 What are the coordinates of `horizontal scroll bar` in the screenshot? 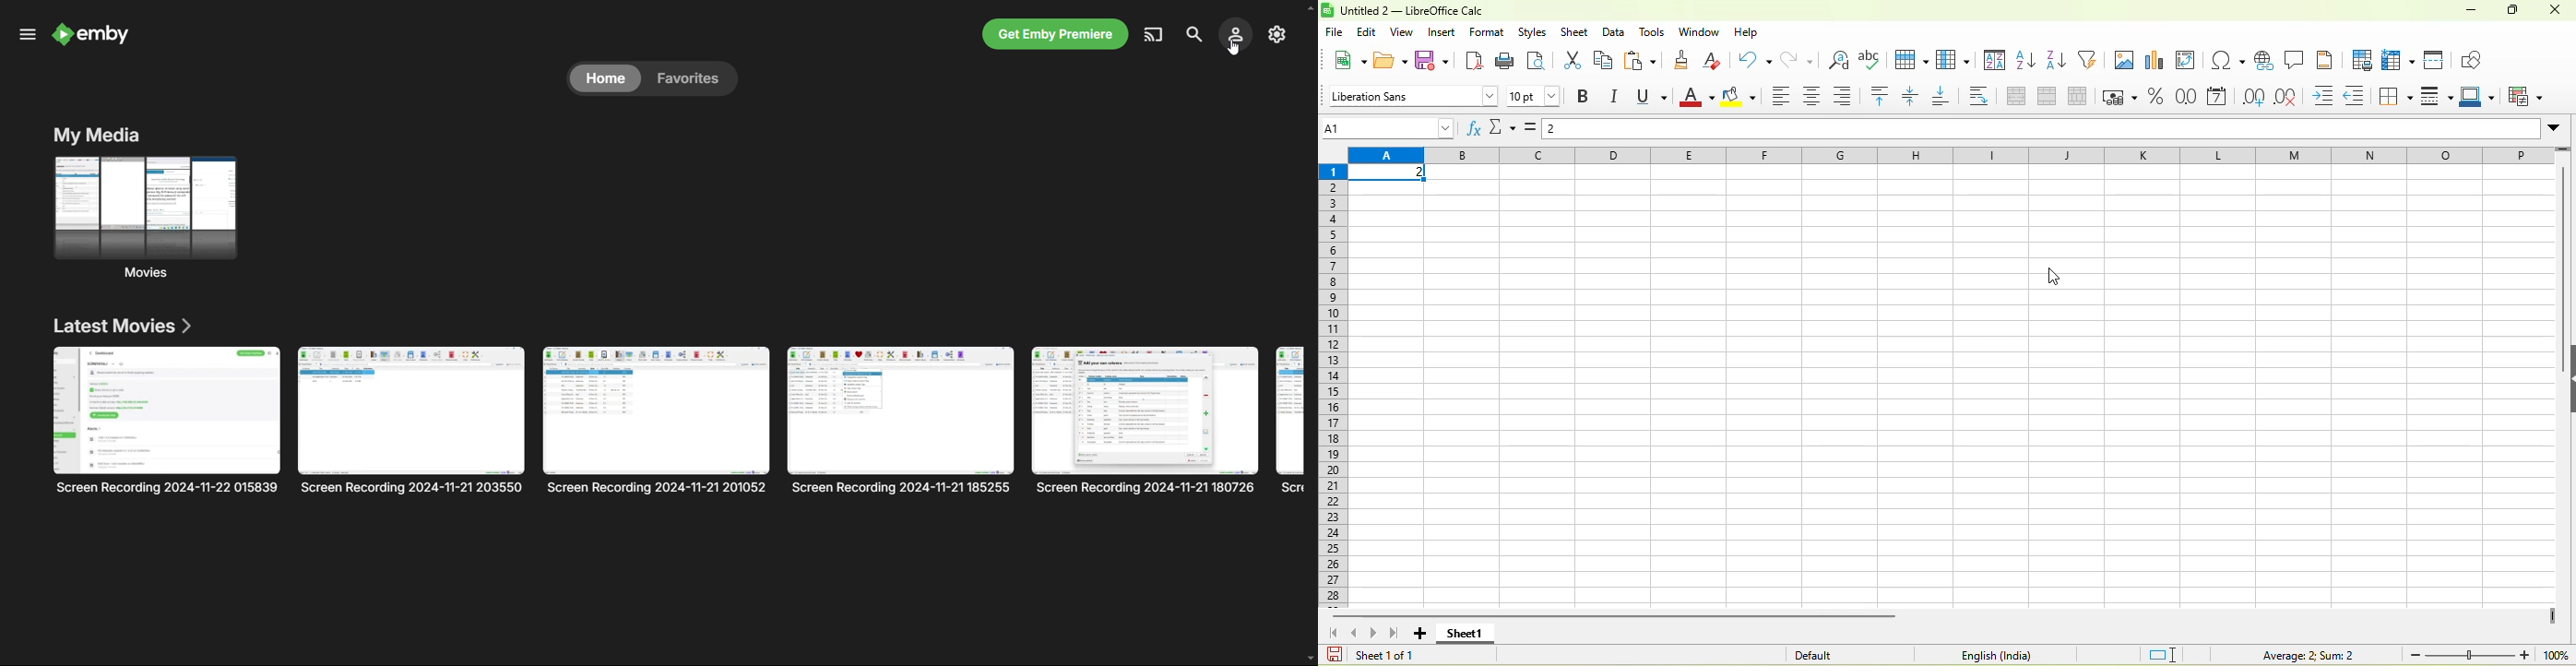 It's located at (1617, 615).